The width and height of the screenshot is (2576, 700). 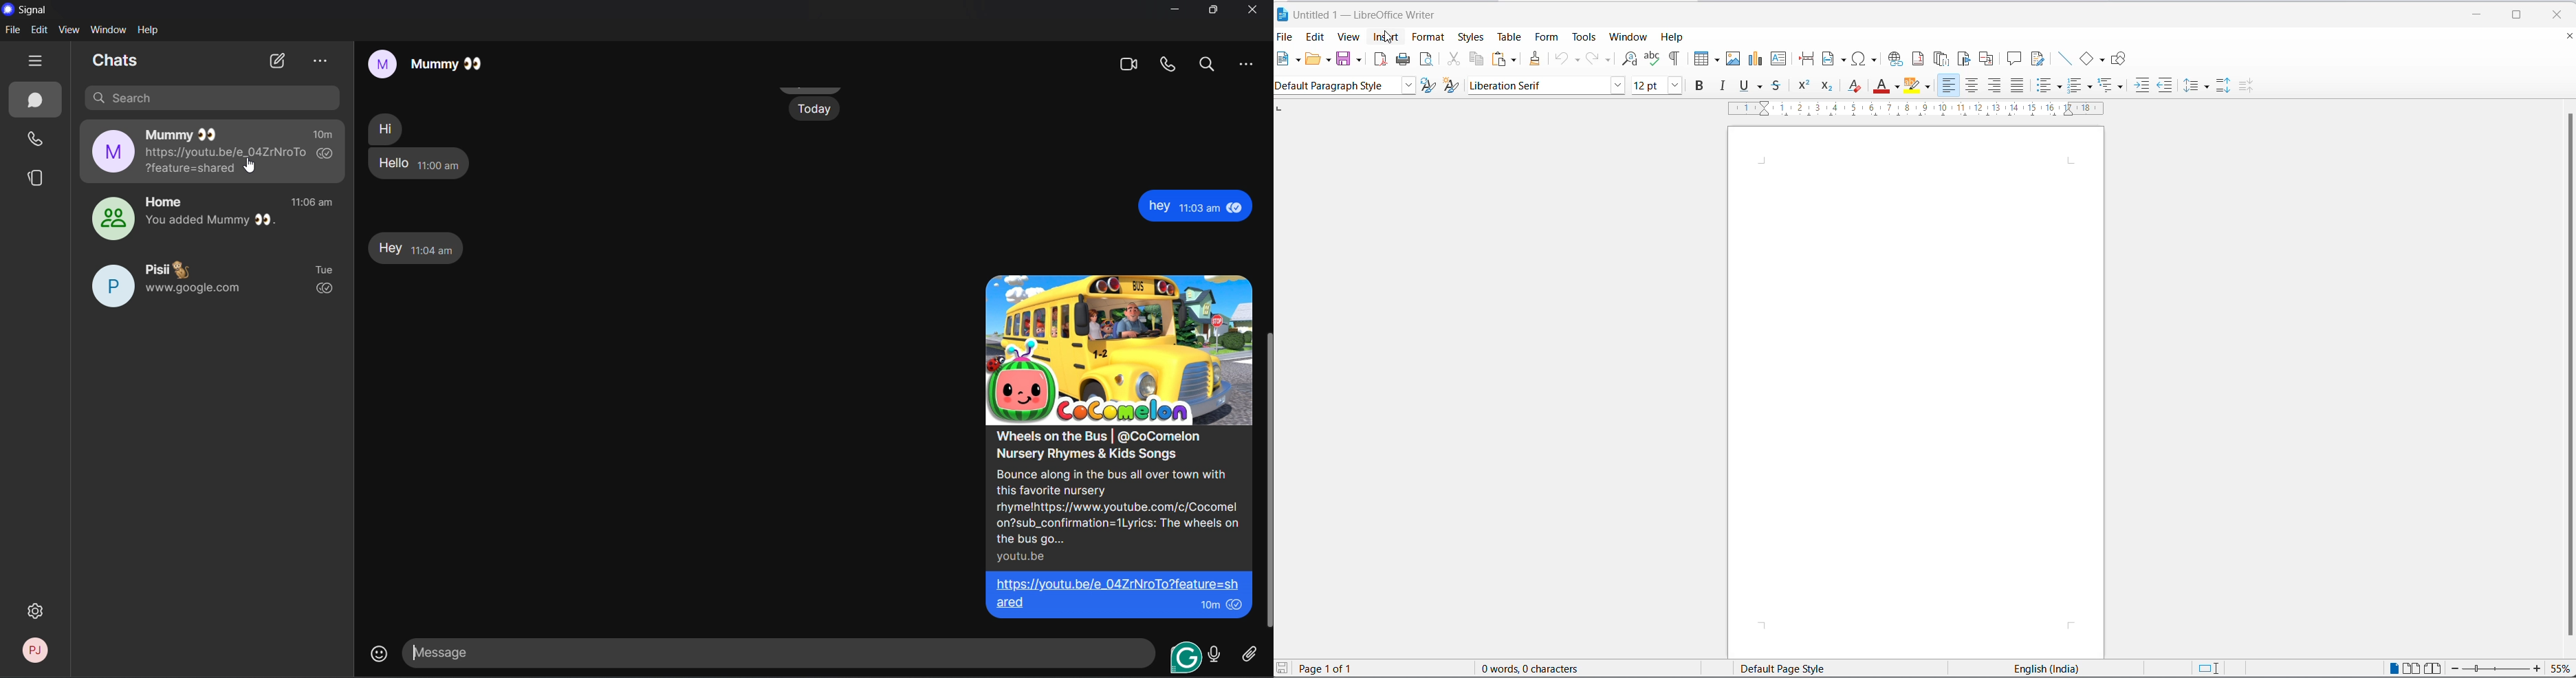 What do you see at coordinates (2562, 13) in the screenshot?
I see `close` at bounding box center [2562, 13].